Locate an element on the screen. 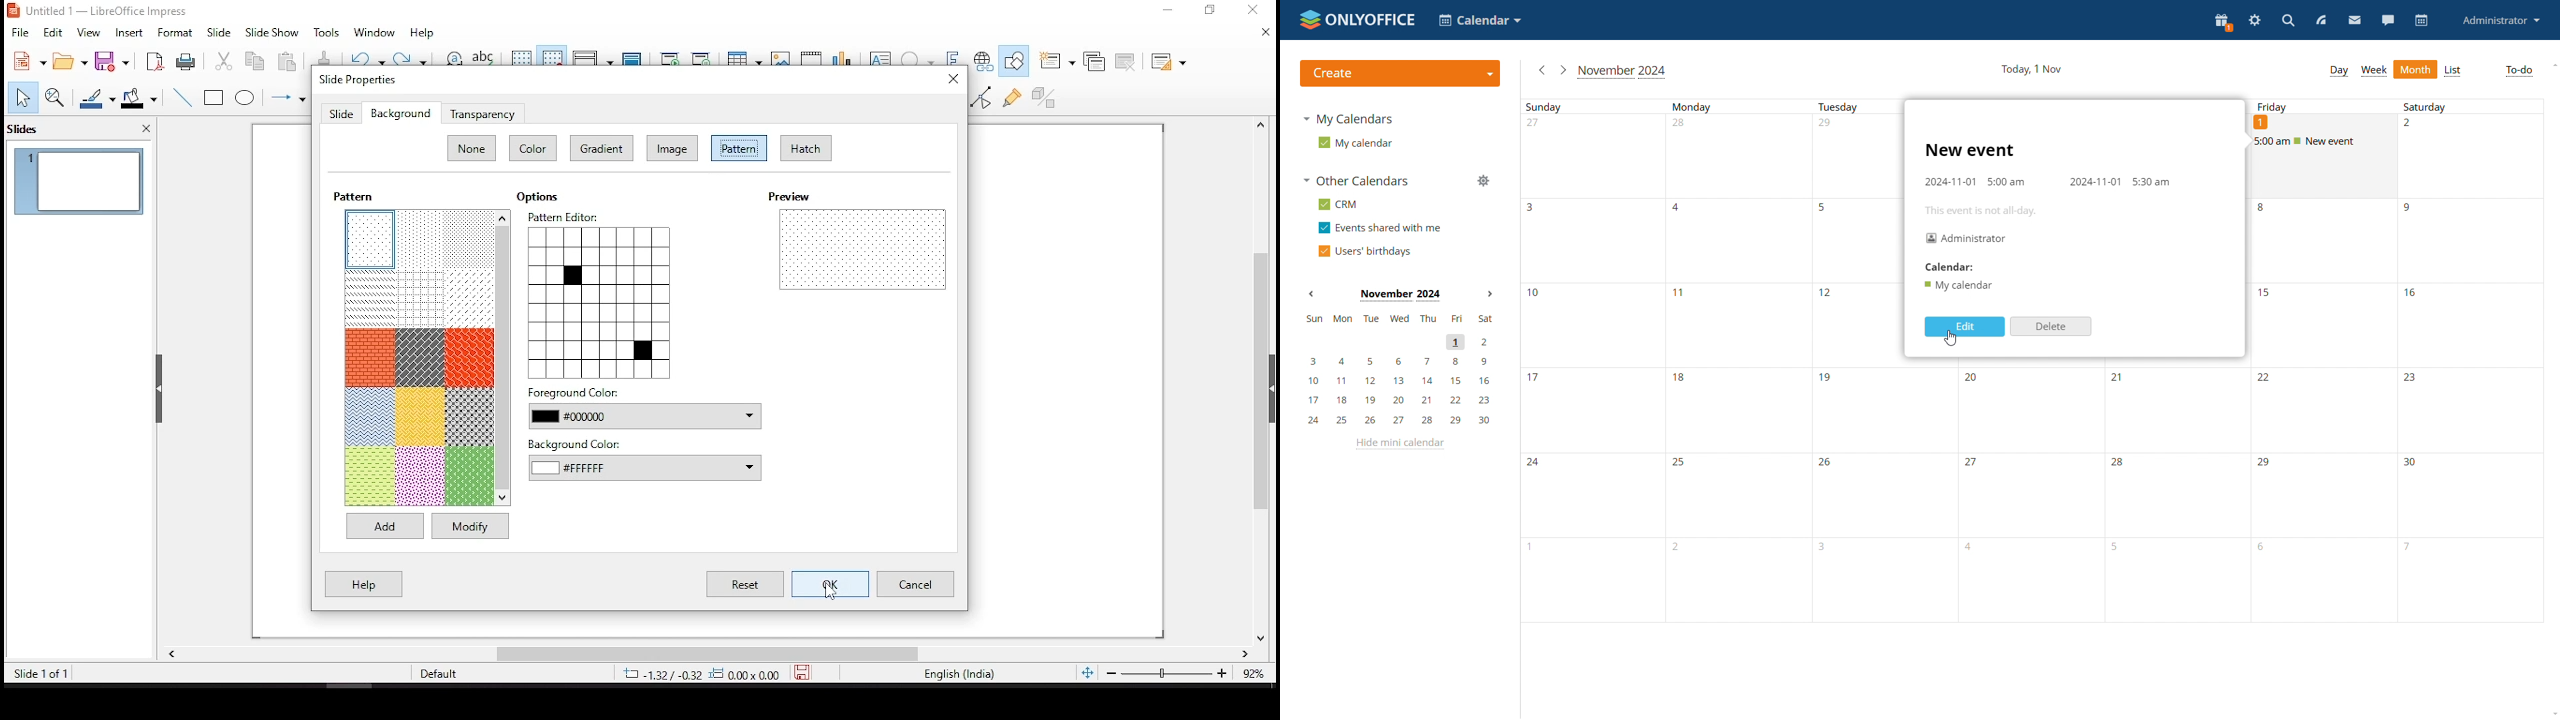  Calendar is located at coordinates (1948, 267).